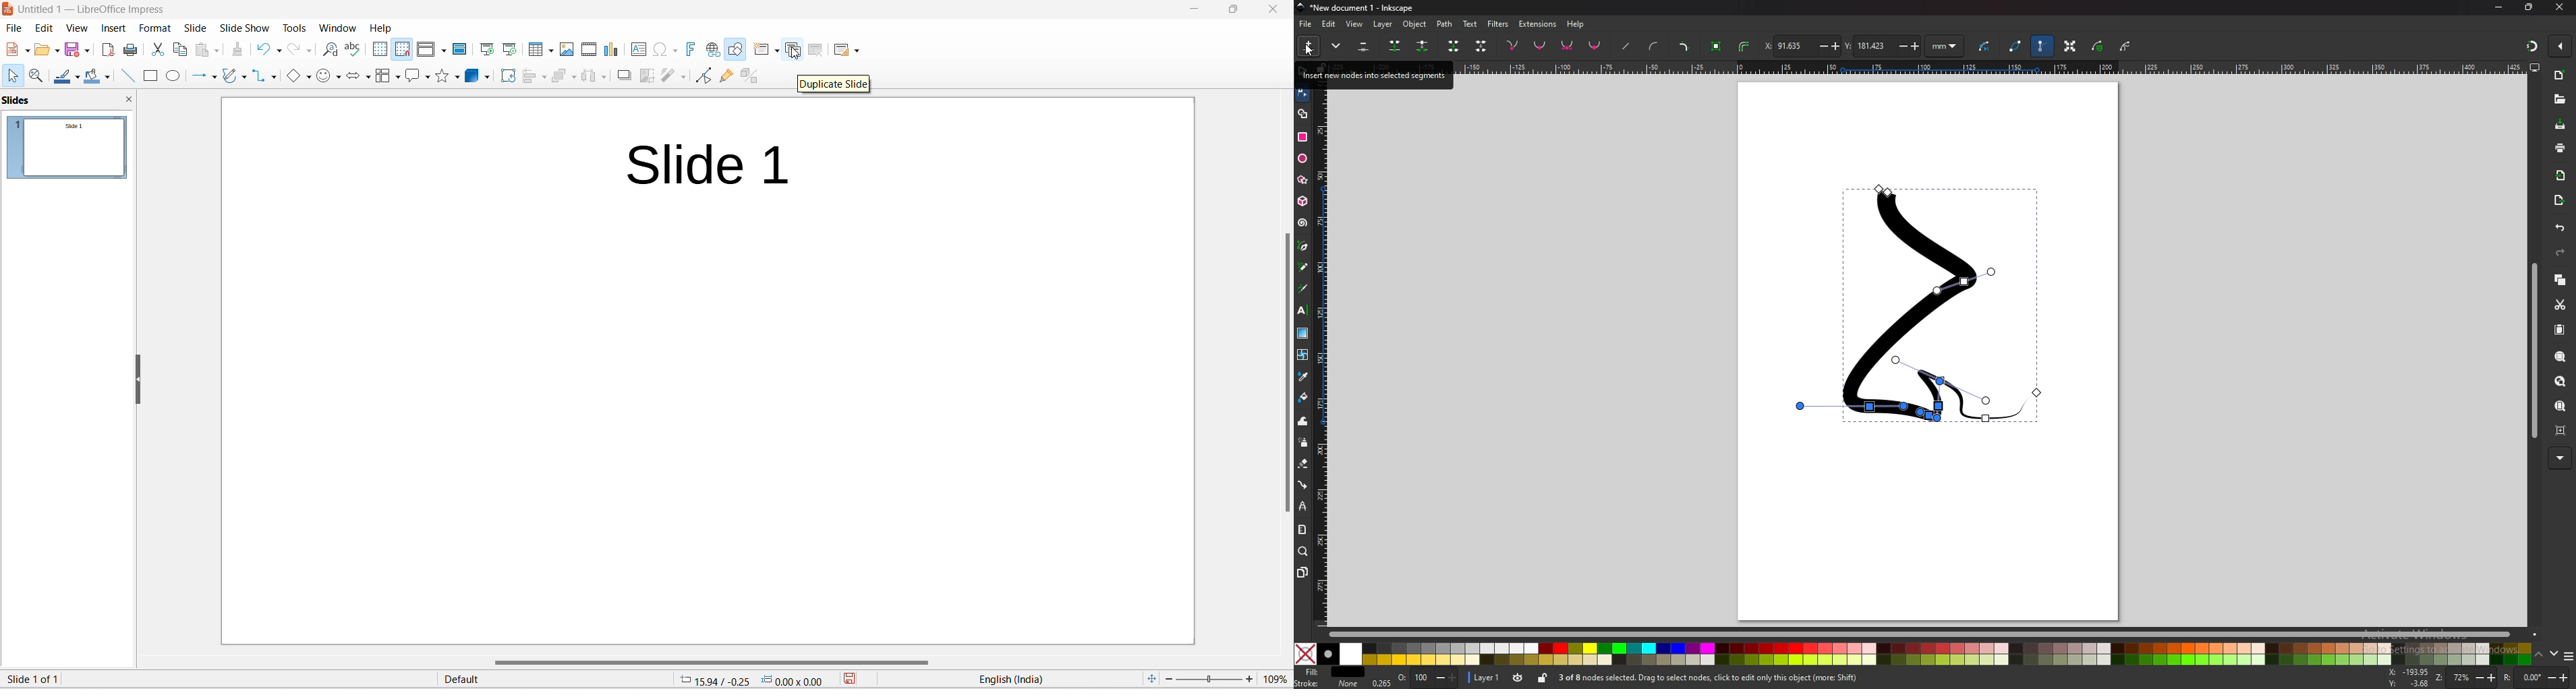  Describe the element at coordinates (2561, 281) in the screenshot. I see `copy` at that location.